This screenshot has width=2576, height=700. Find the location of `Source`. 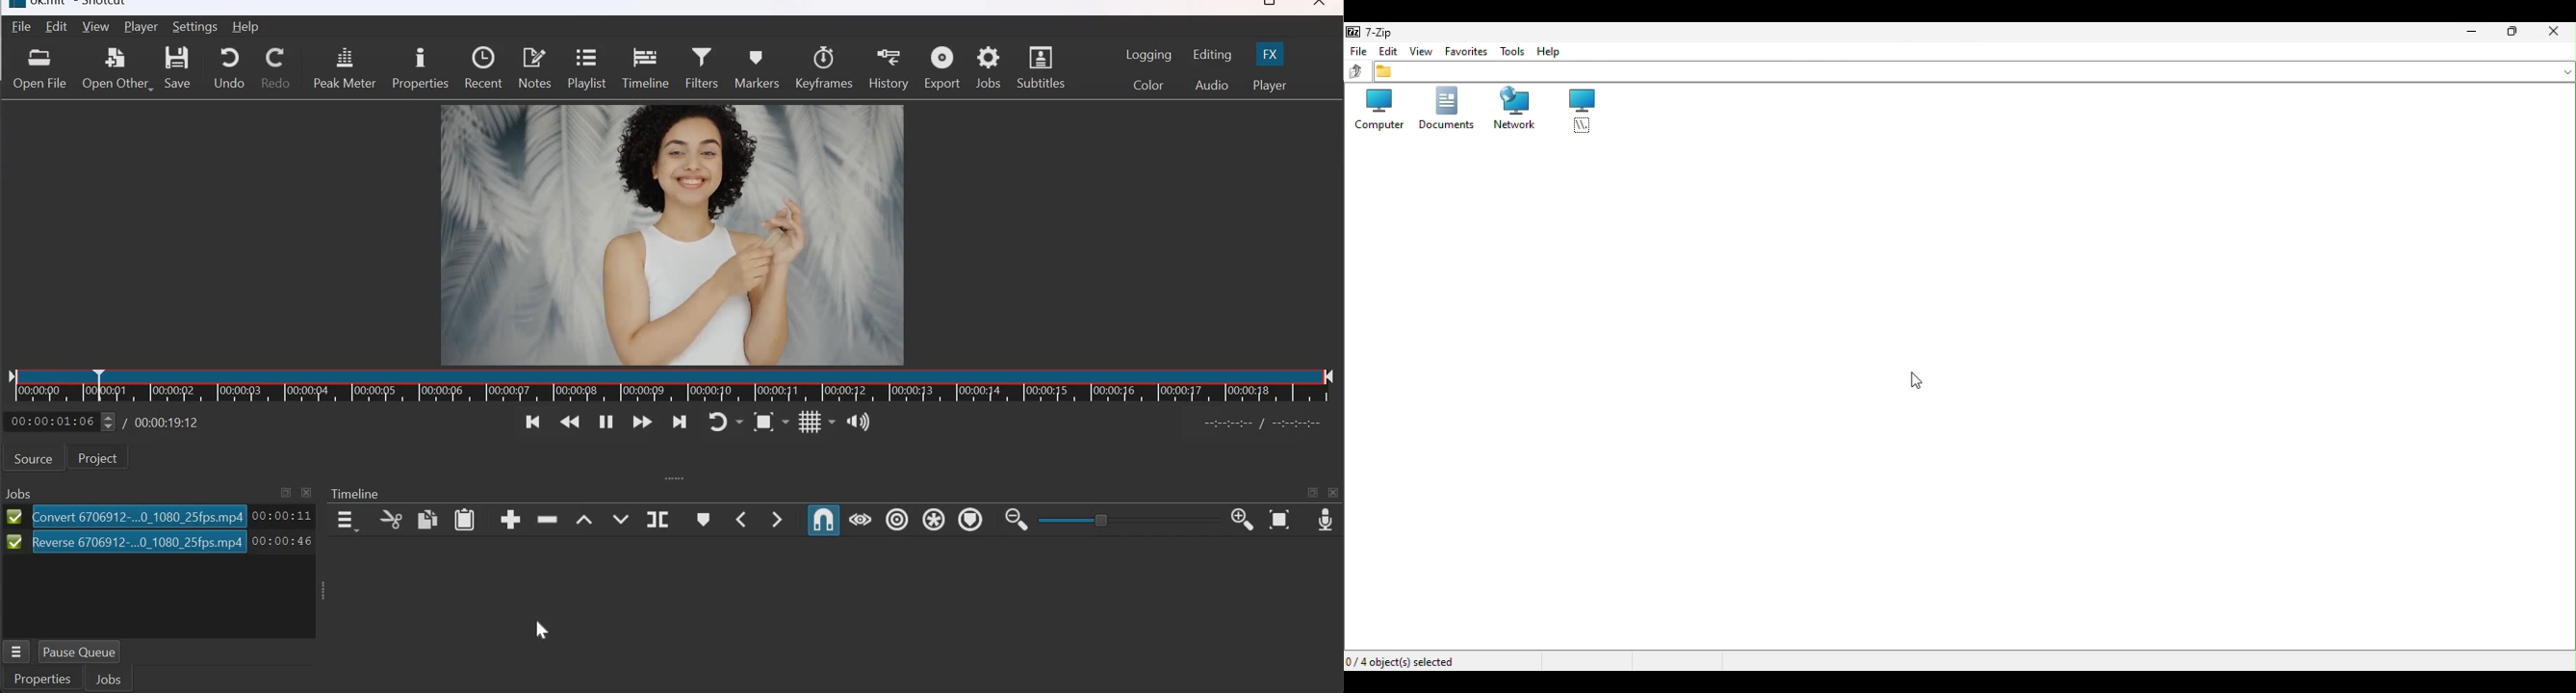

Source is located at coordinates (34, 458).